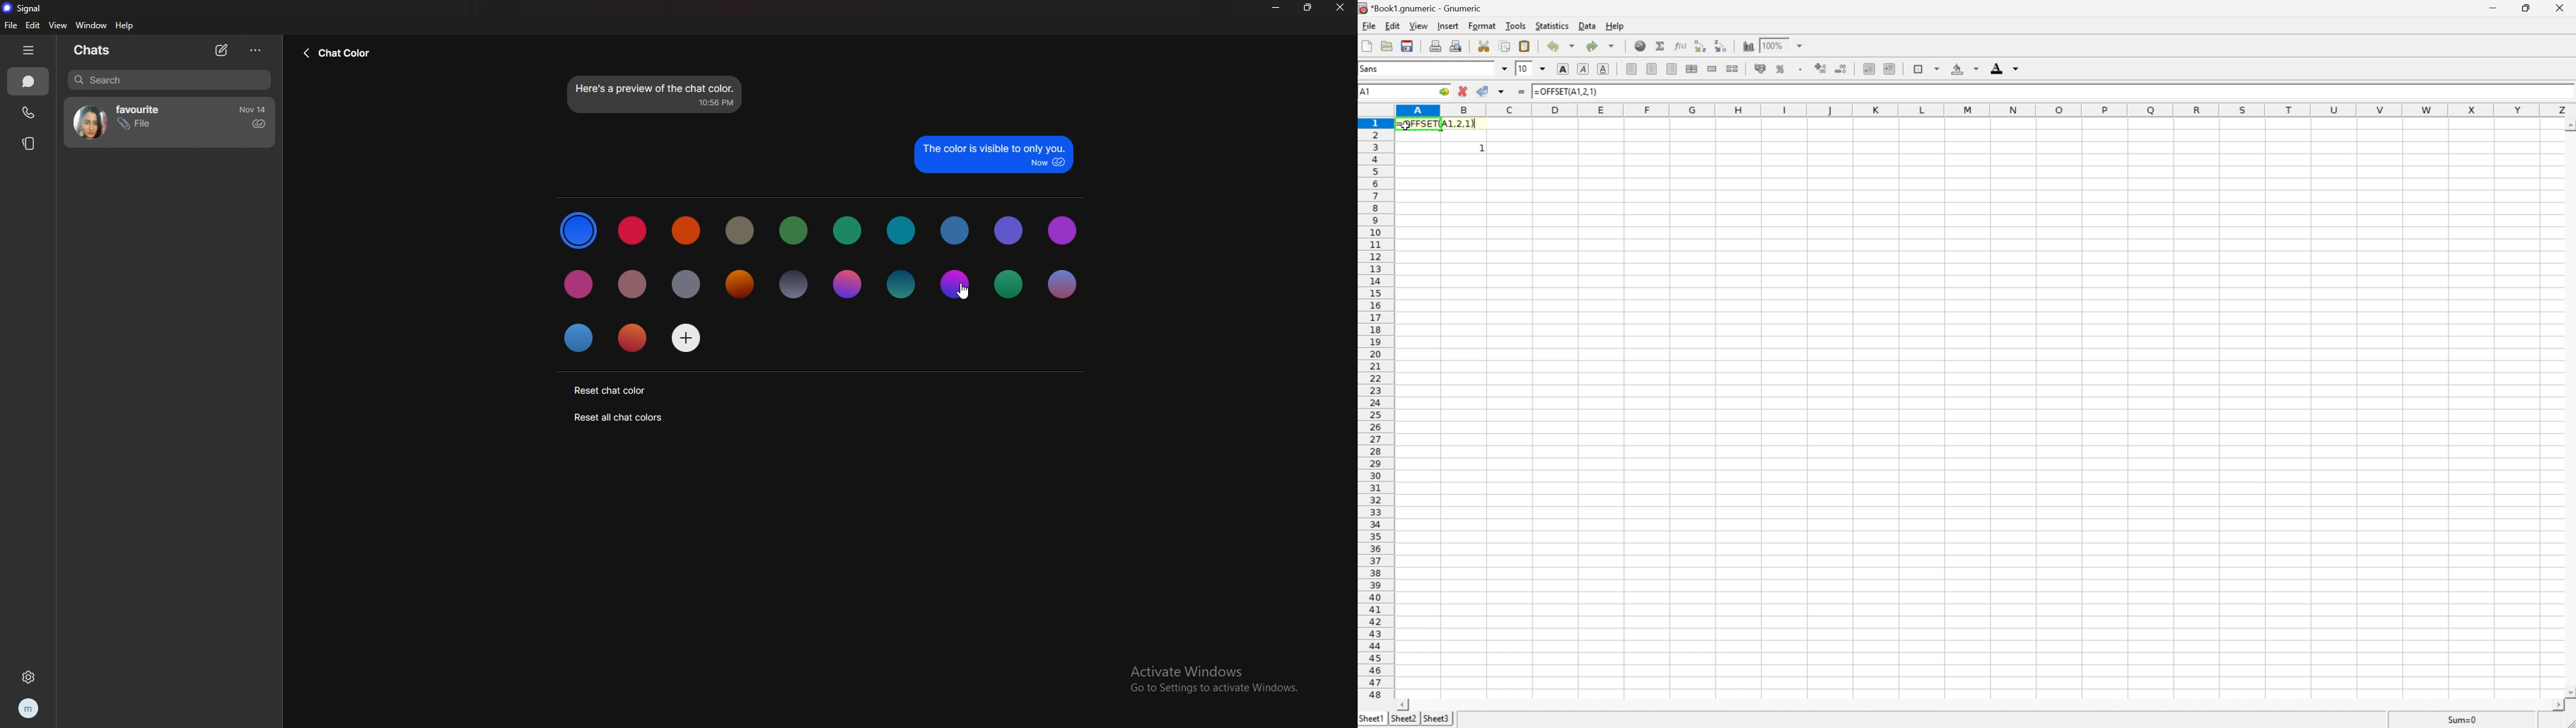 Image resolution: width=2576 pixels, height=728 pixels. I want to click on color, so click(581, 338).